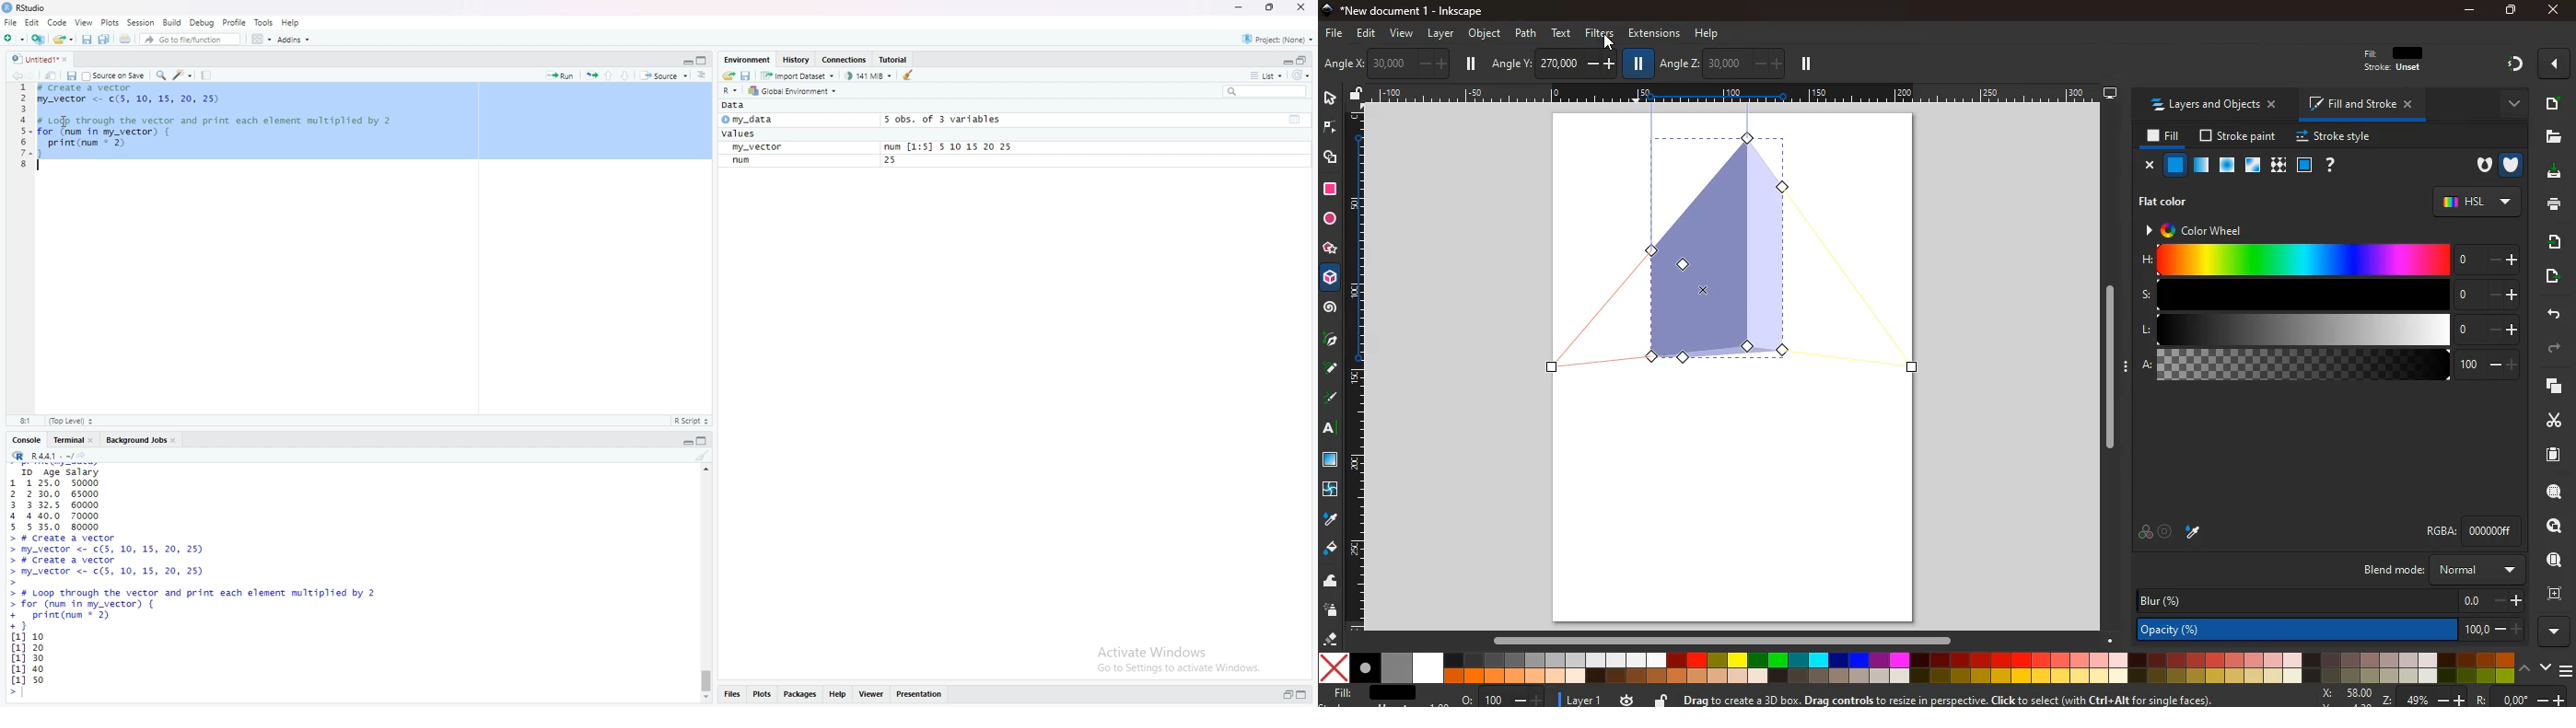  Describe the element at coordinates (2548, 561) in the screenshot. I see `use` at that location.